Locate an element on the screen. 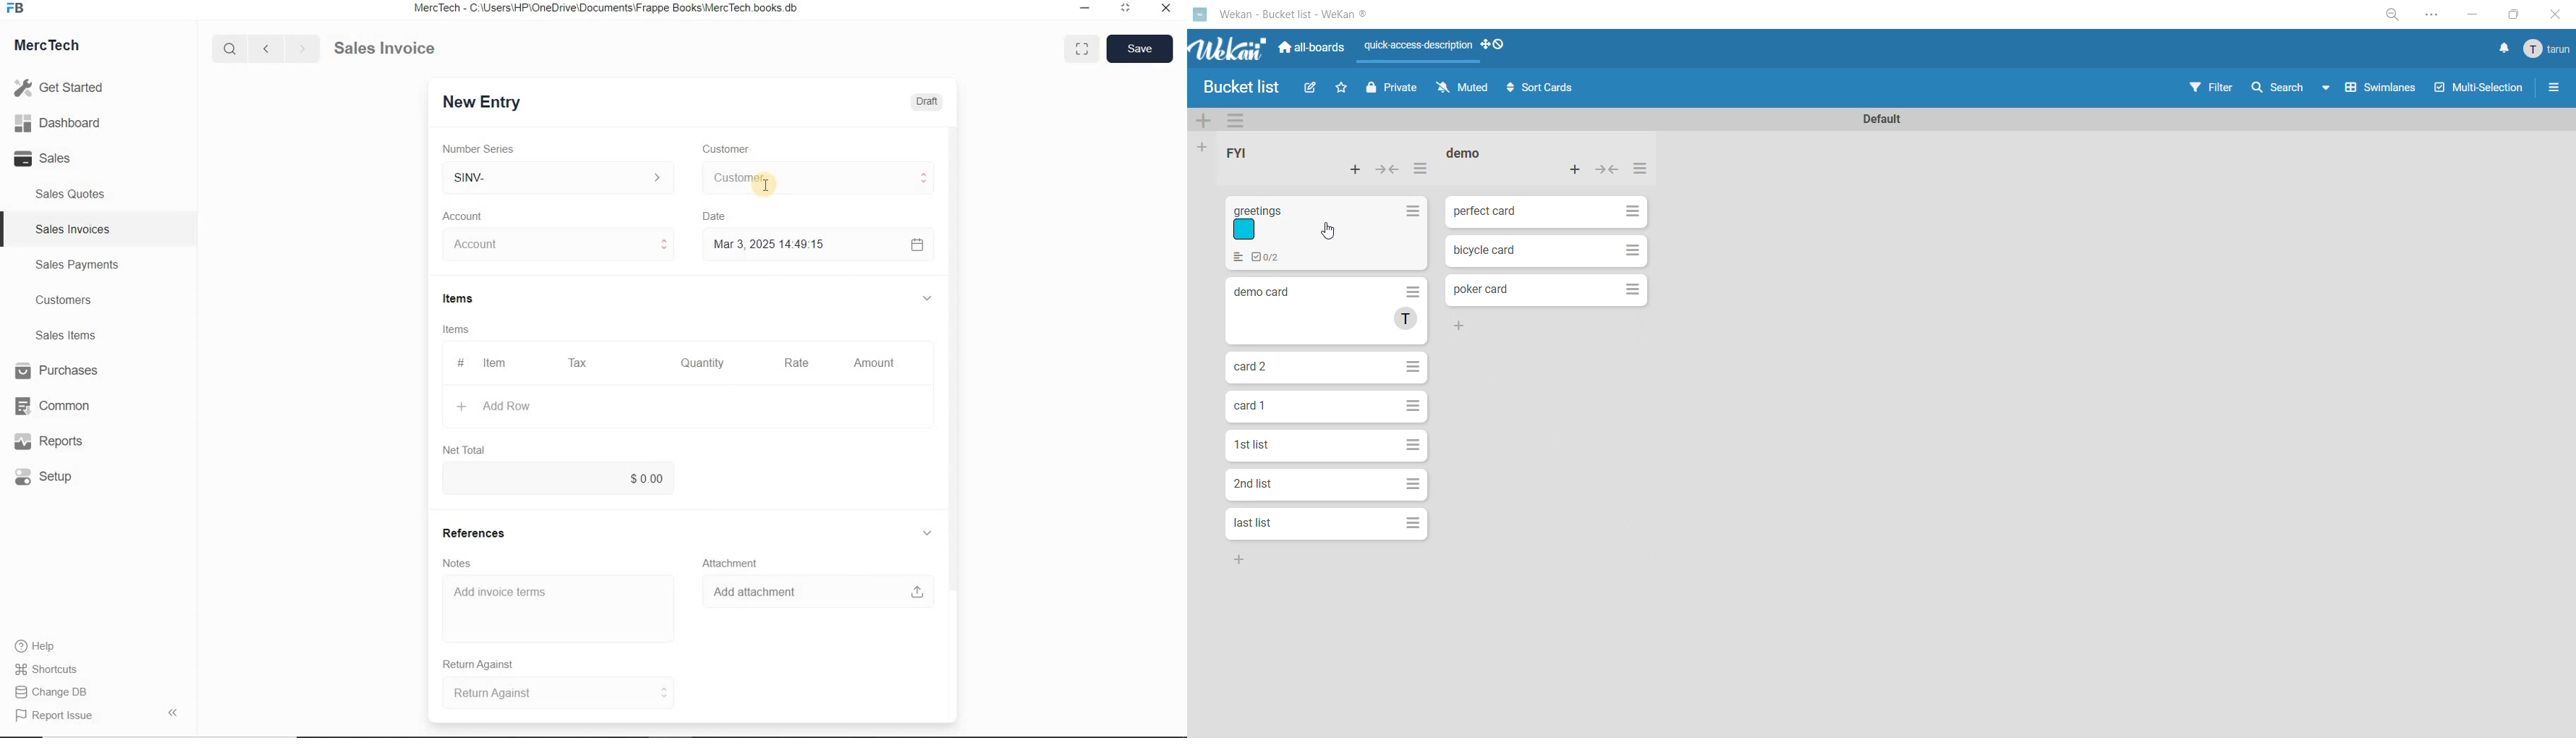  Common is located at coordinates (59, 405).